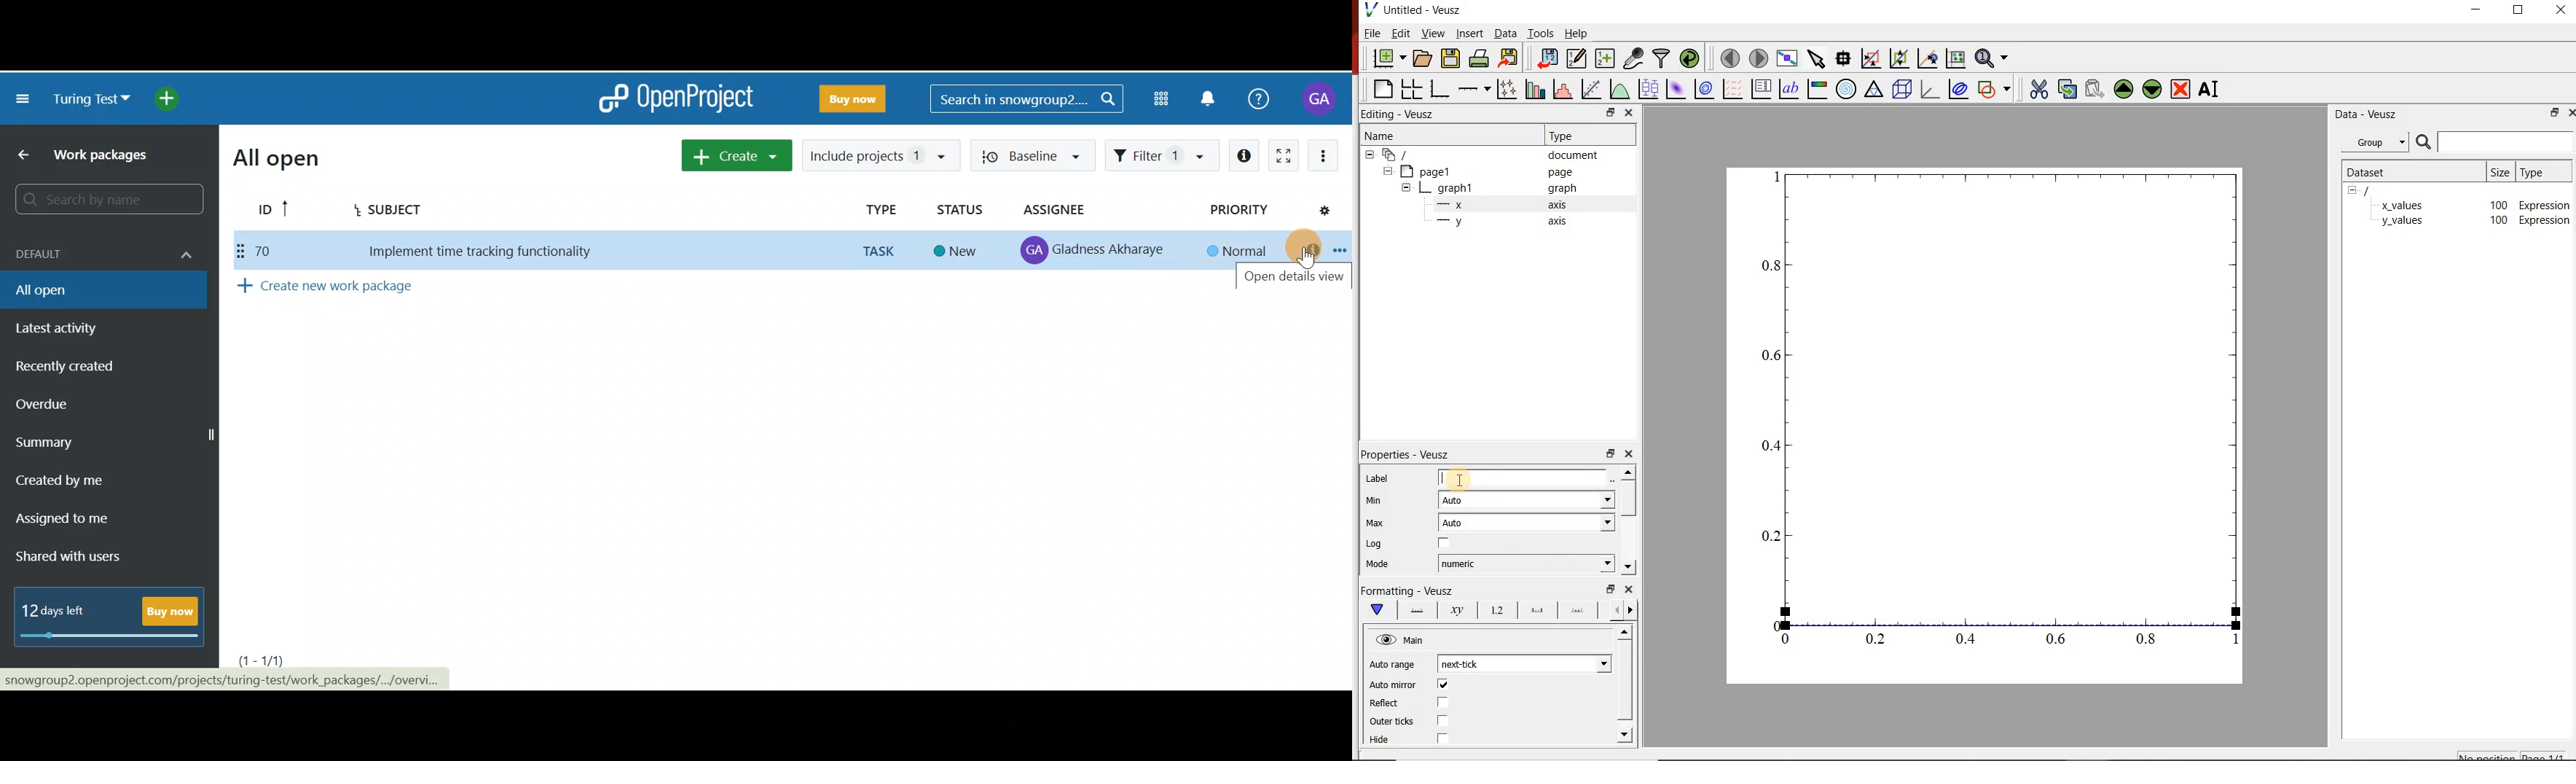 The height and width of the screenshot is (784, 2576). Describe the element at coordinates (1591, 88) in the screenshot. I see `fit a function to a data` at that location.